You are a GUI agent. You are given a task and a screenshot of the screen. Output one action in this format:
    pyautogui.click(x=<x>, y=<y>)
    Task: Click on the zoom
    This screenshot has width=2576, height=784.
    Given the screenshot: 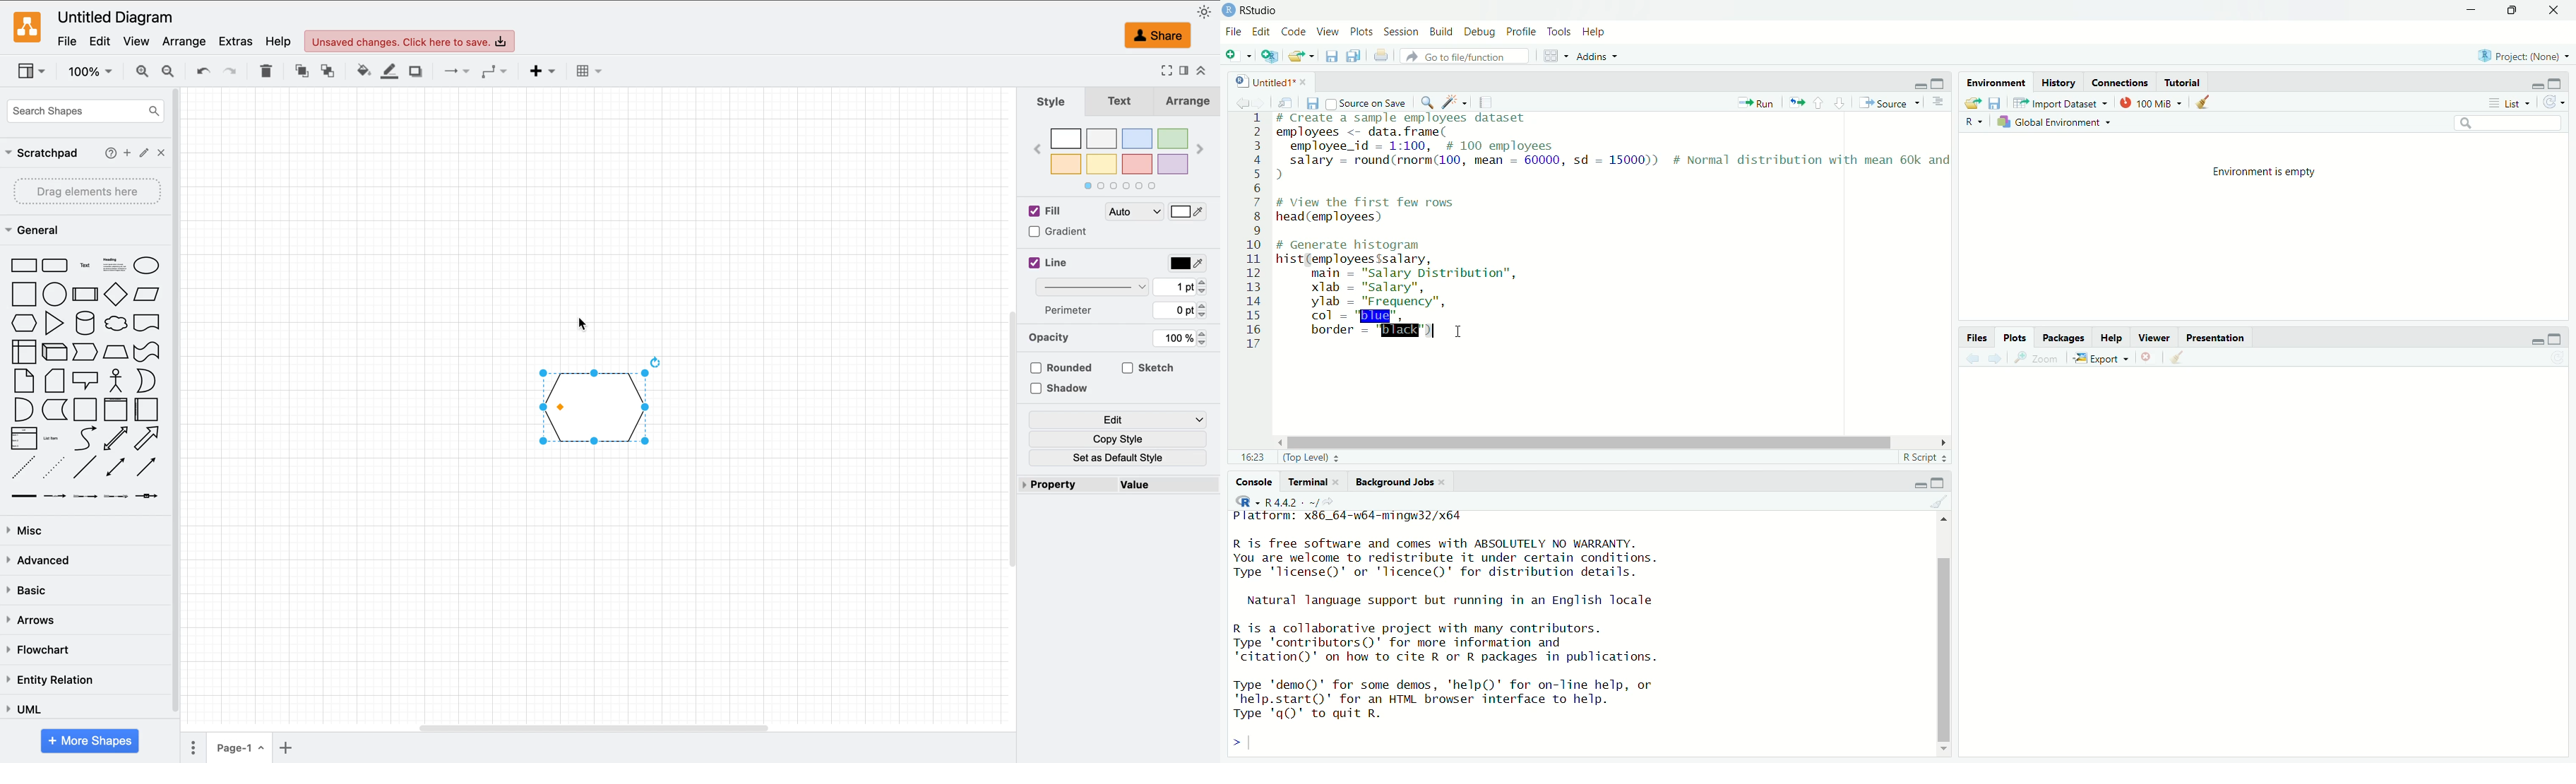 What is the action you would take?
    pyautogui.click(x=2037, y=357)
    